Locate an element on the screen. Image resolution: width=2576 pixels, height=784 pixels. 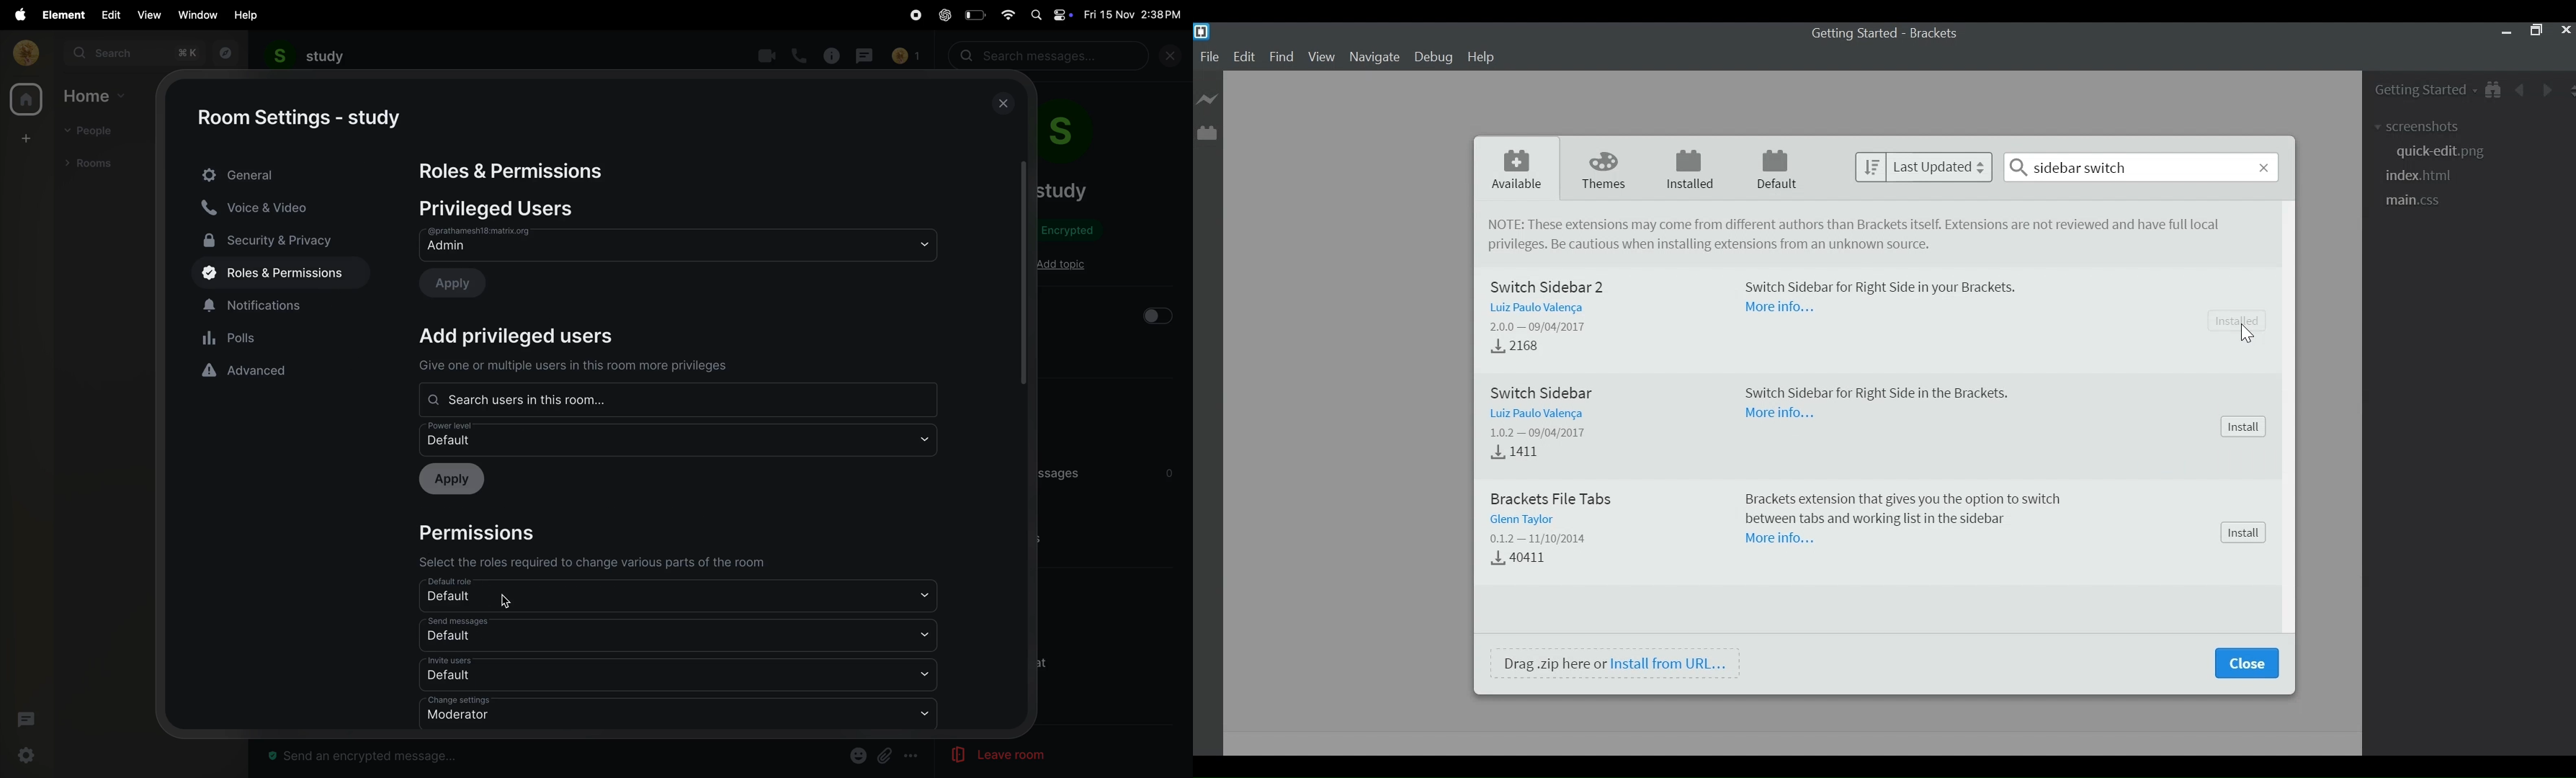
room name  is located at coordinates (1062, 190).